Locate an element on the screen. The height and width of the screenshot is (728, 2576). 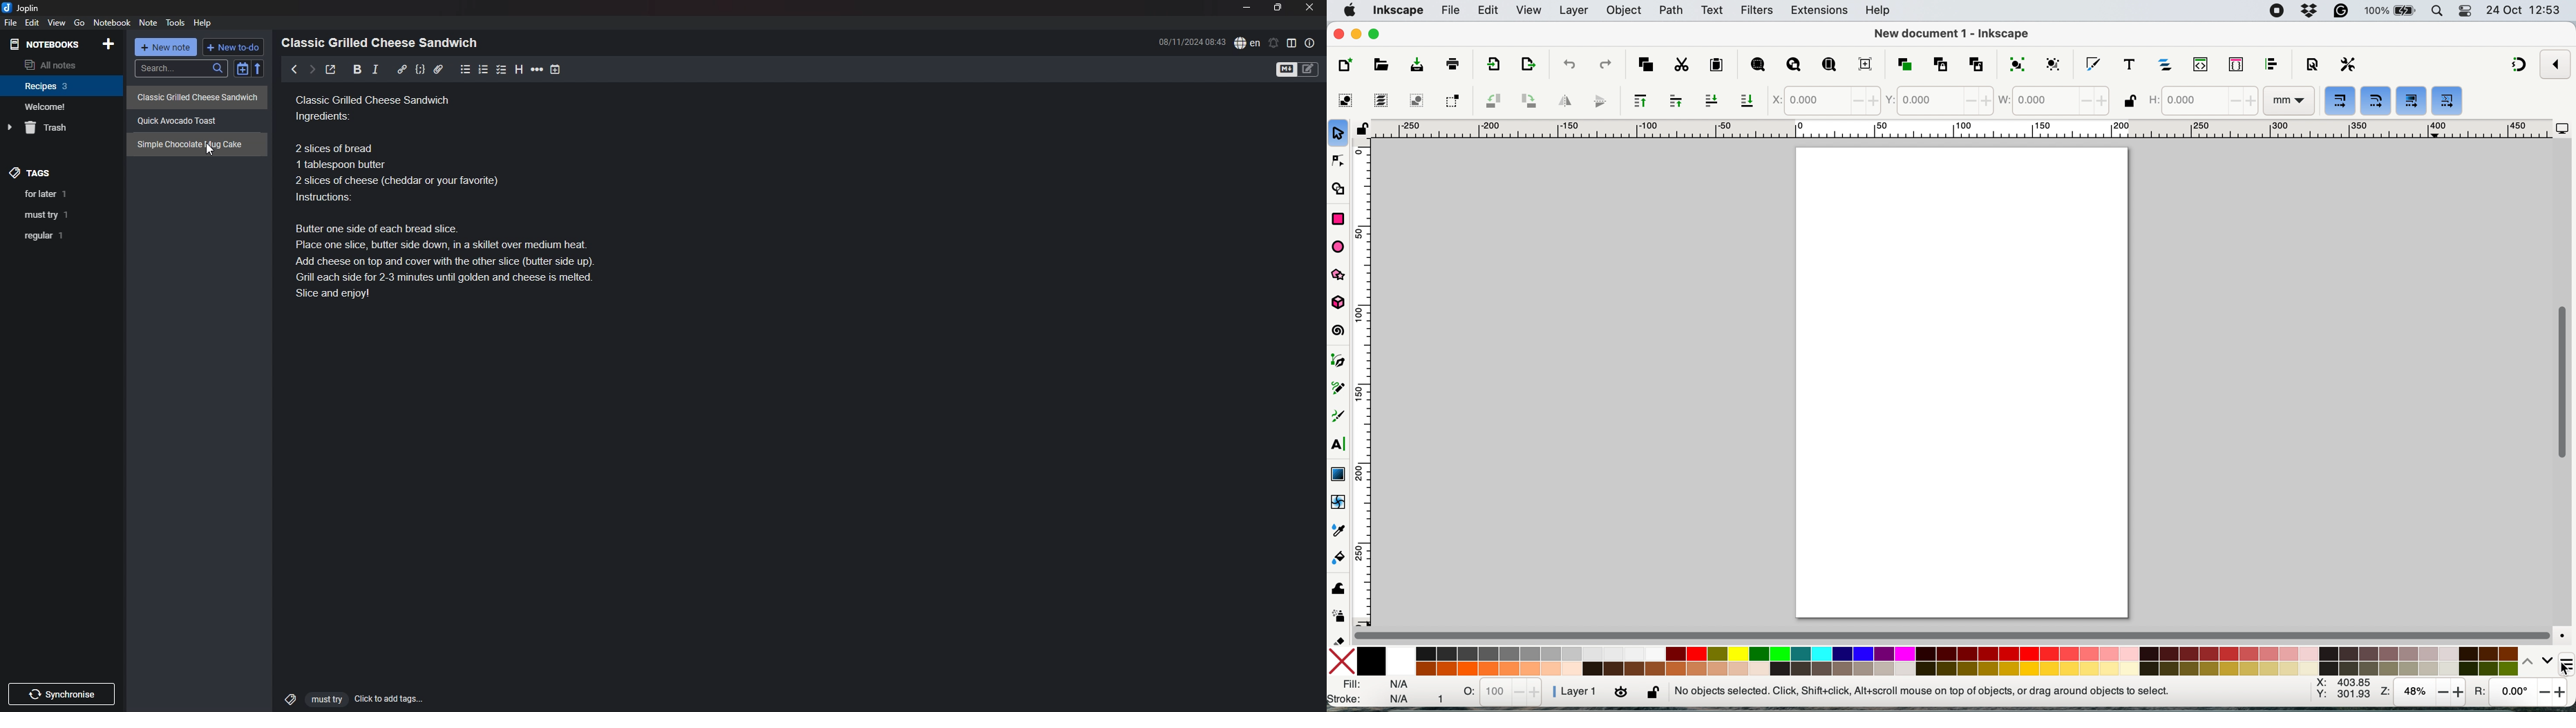
cursor is located at coordinates (209, 150).